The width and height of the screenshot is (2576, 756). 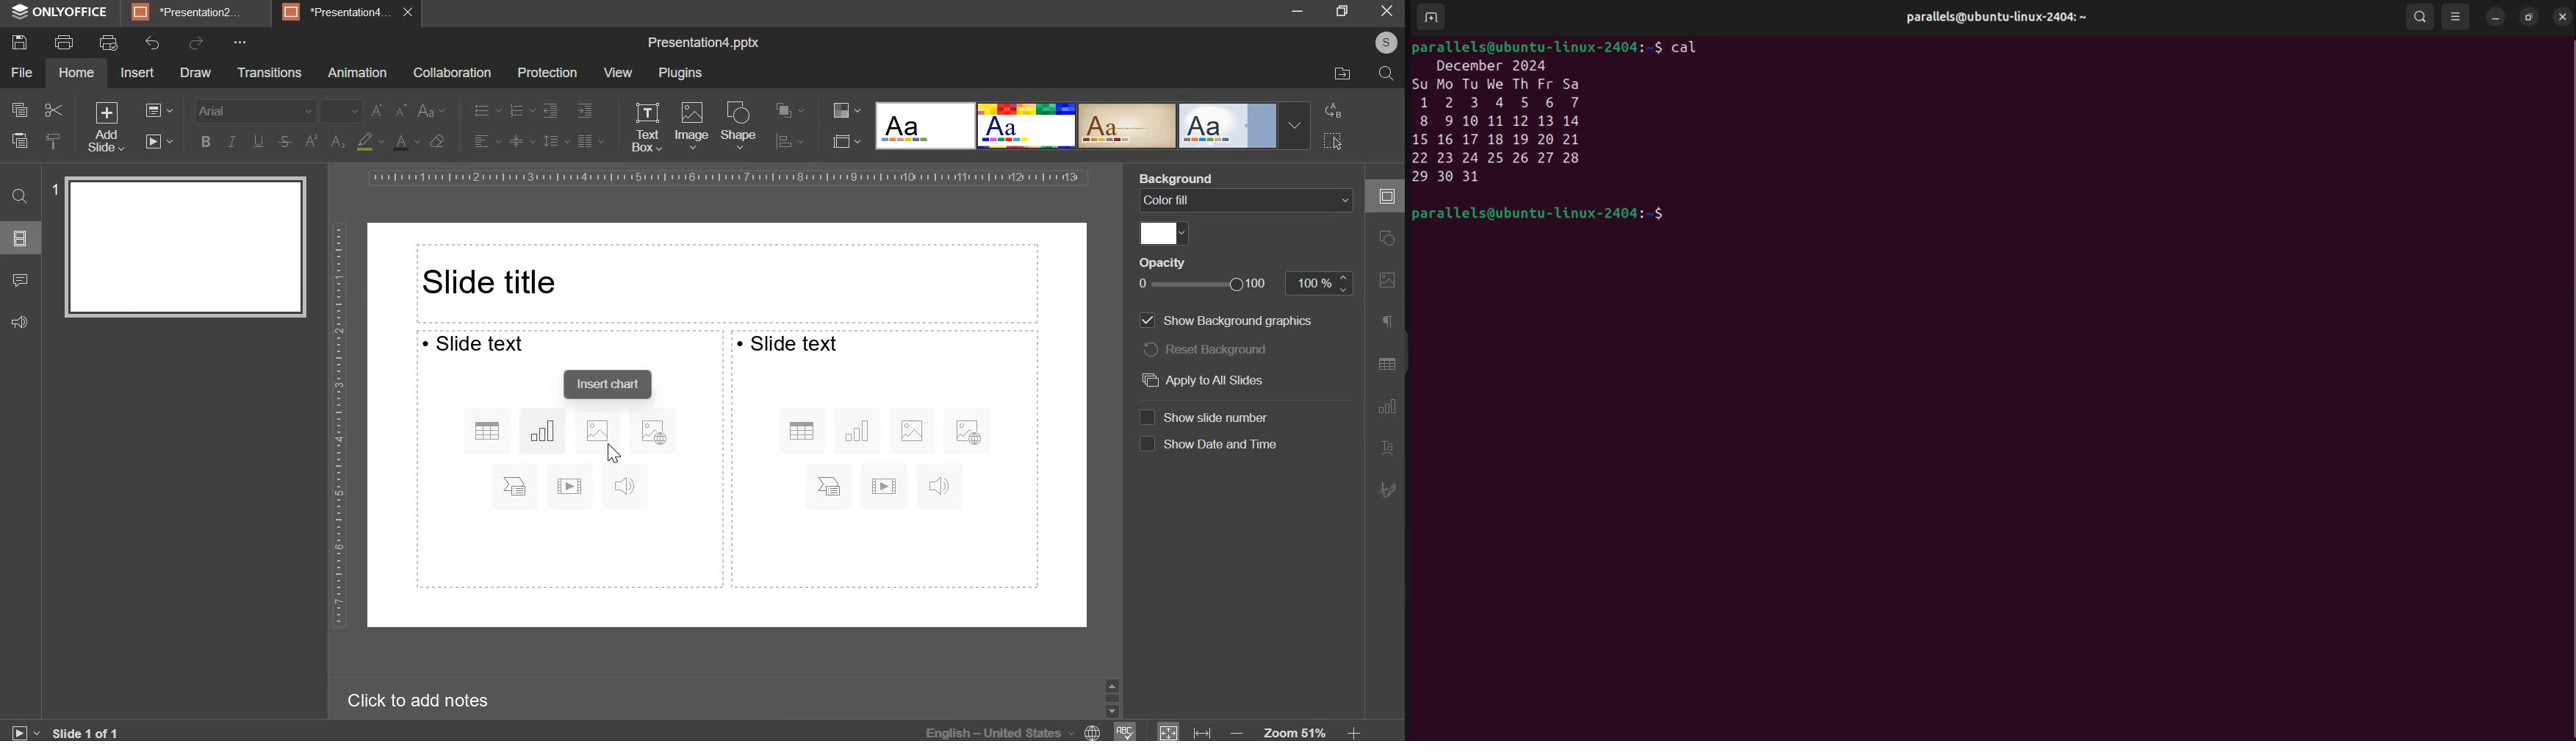 I want to click on increase zoom, so click(x=1353, y=732).